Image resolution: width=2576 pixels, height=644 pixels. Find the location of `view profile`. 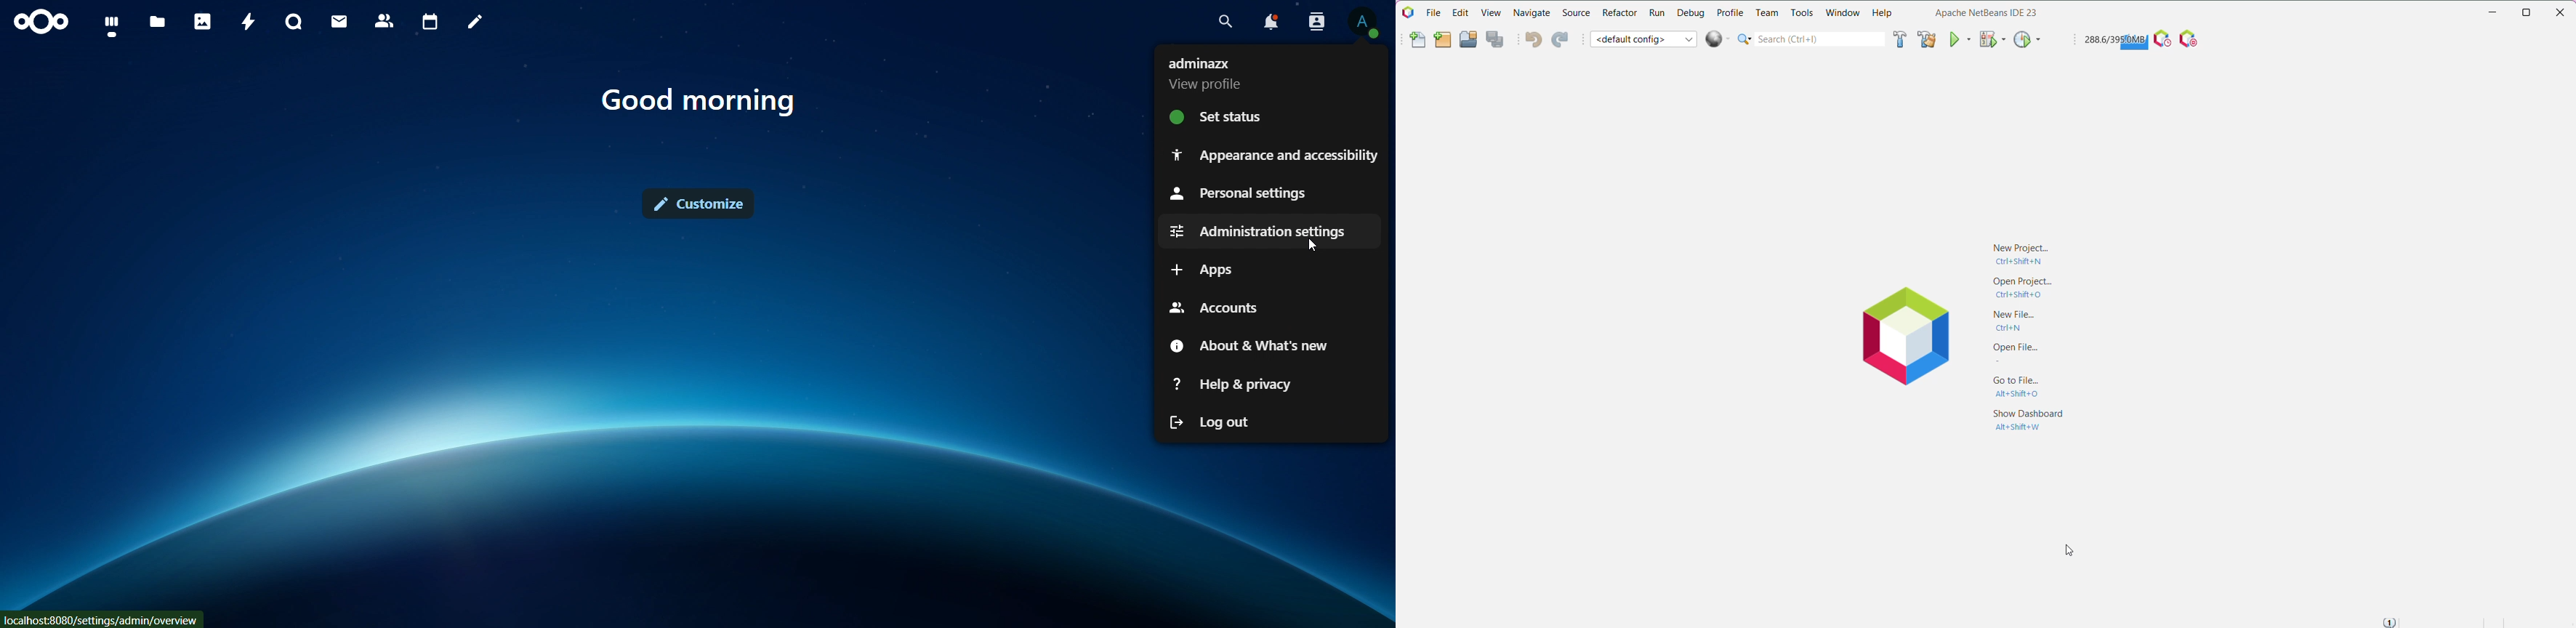

view profile is located at coordinates (1363, 22).